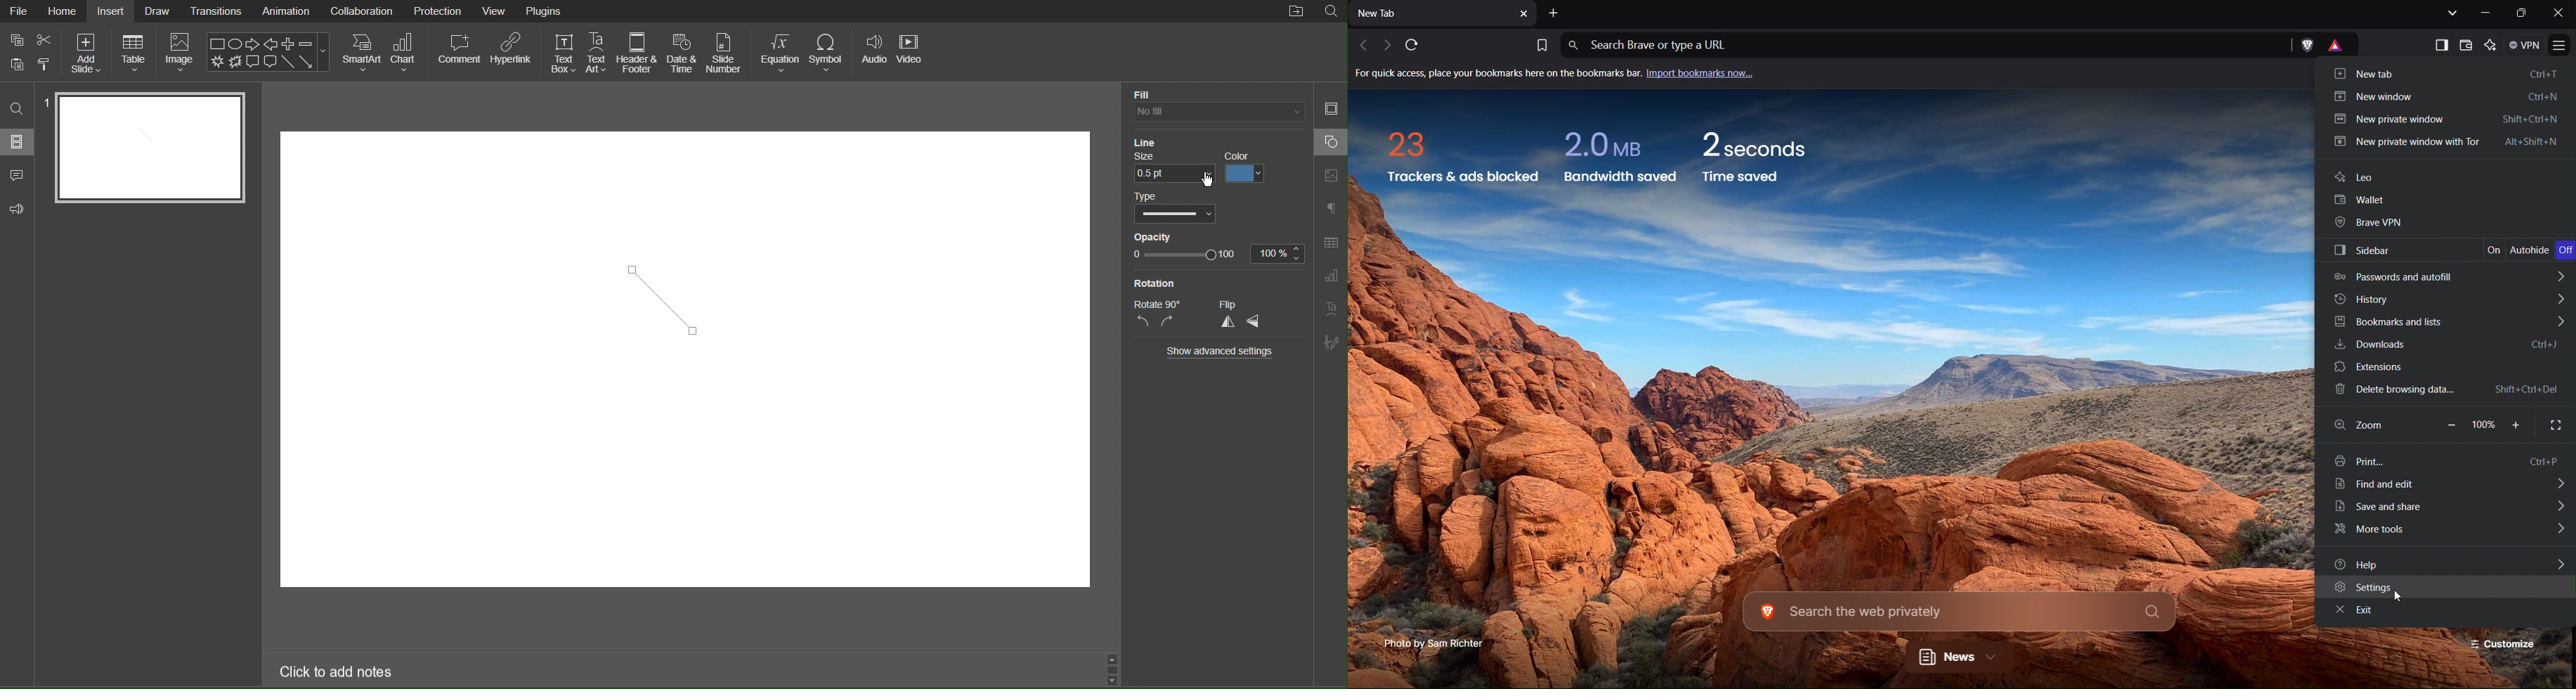 The width and height of the screenshot is (2576, 700). Describe the element at coordinates (18, 109) in the screenshot. I see `Search` at that location.